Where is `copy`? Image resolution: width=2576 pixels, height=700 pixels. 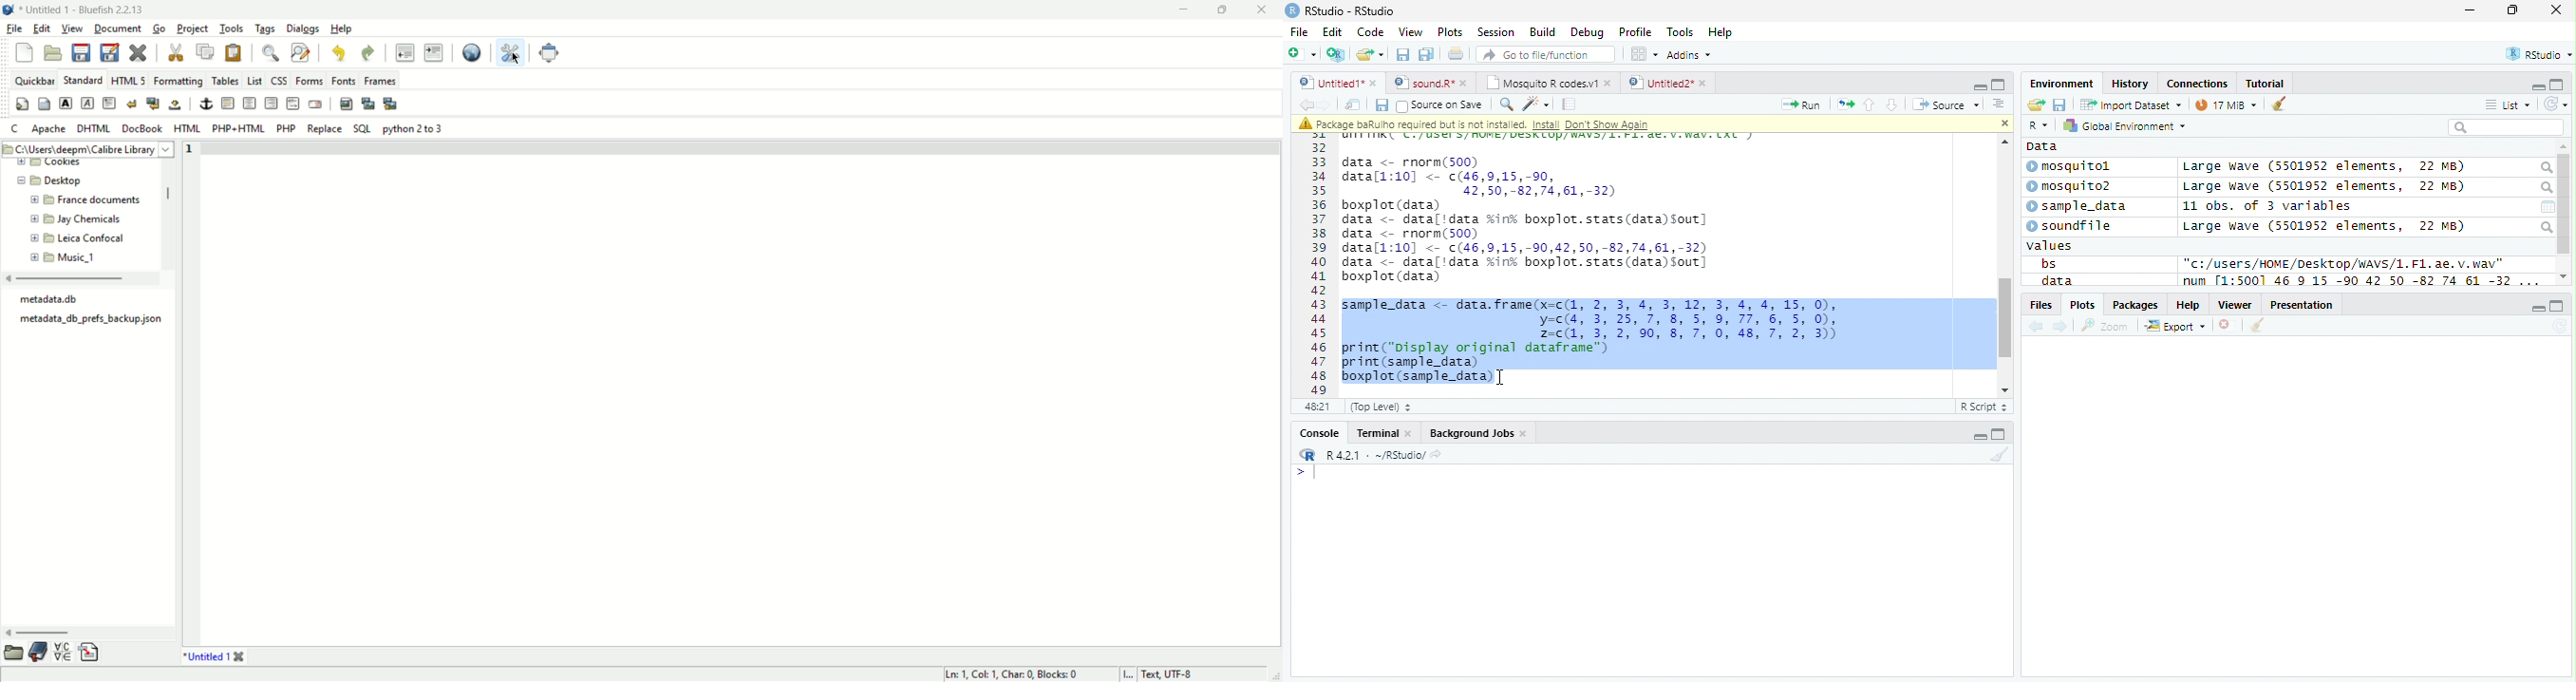 copy is located at coordinates (206, 53).